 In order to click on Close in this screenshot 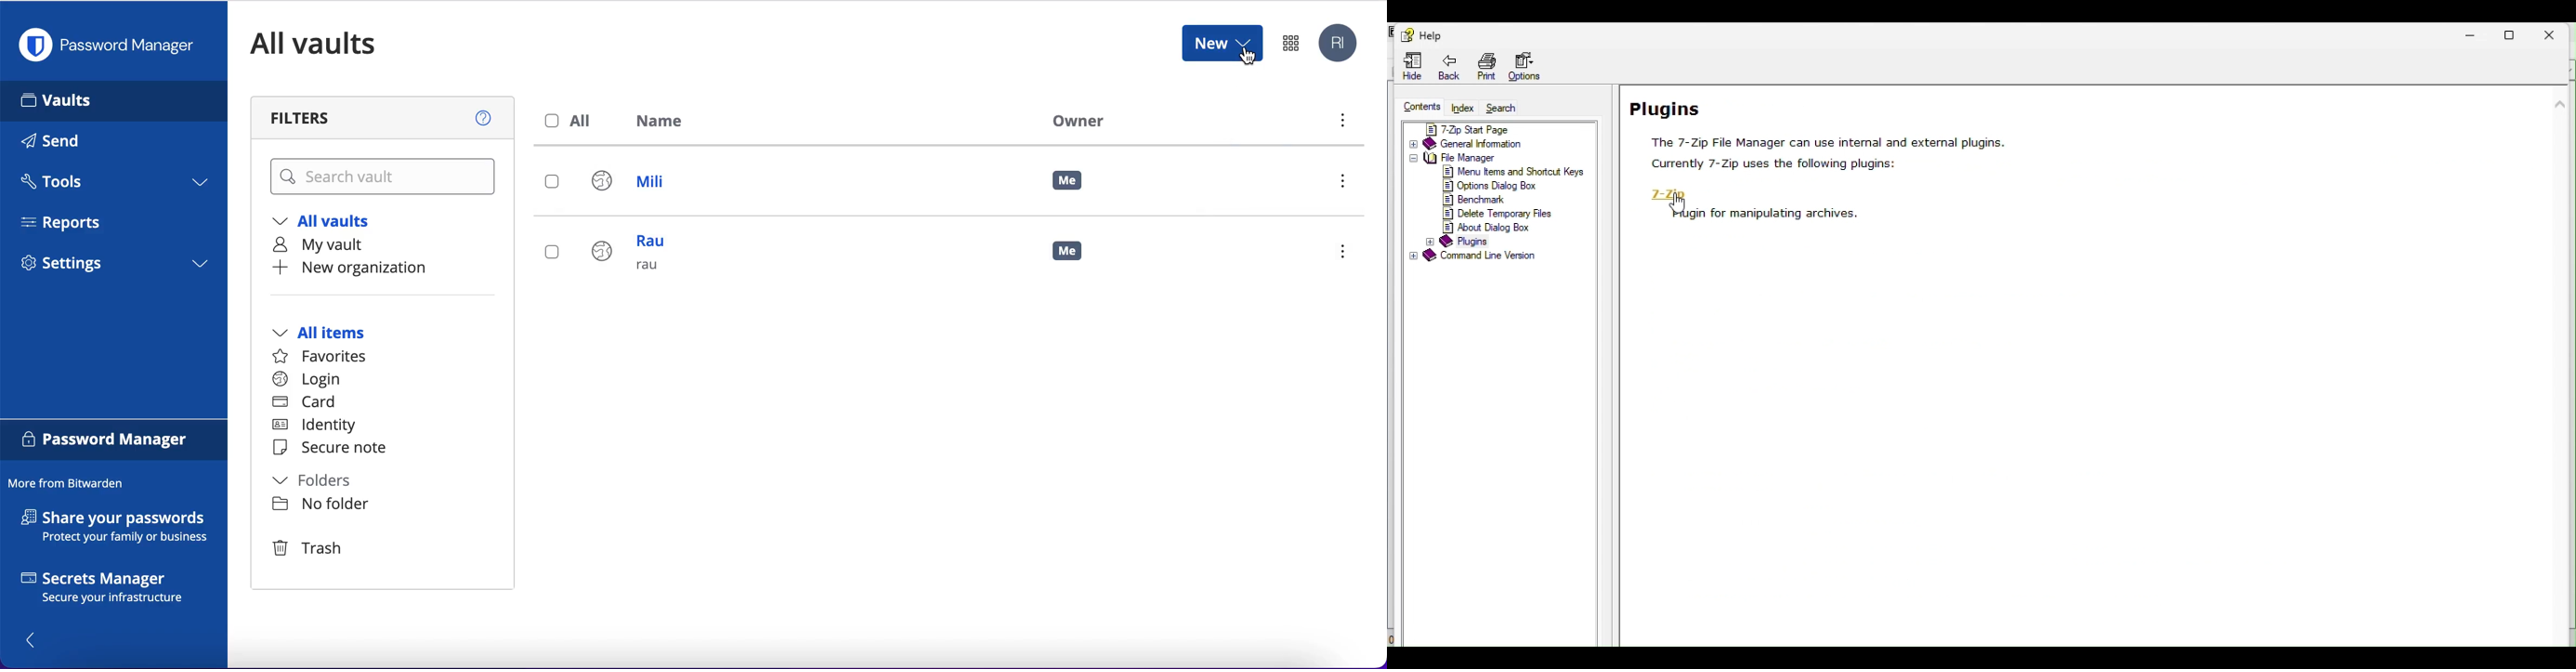, I will do `click(2558, 31)`.